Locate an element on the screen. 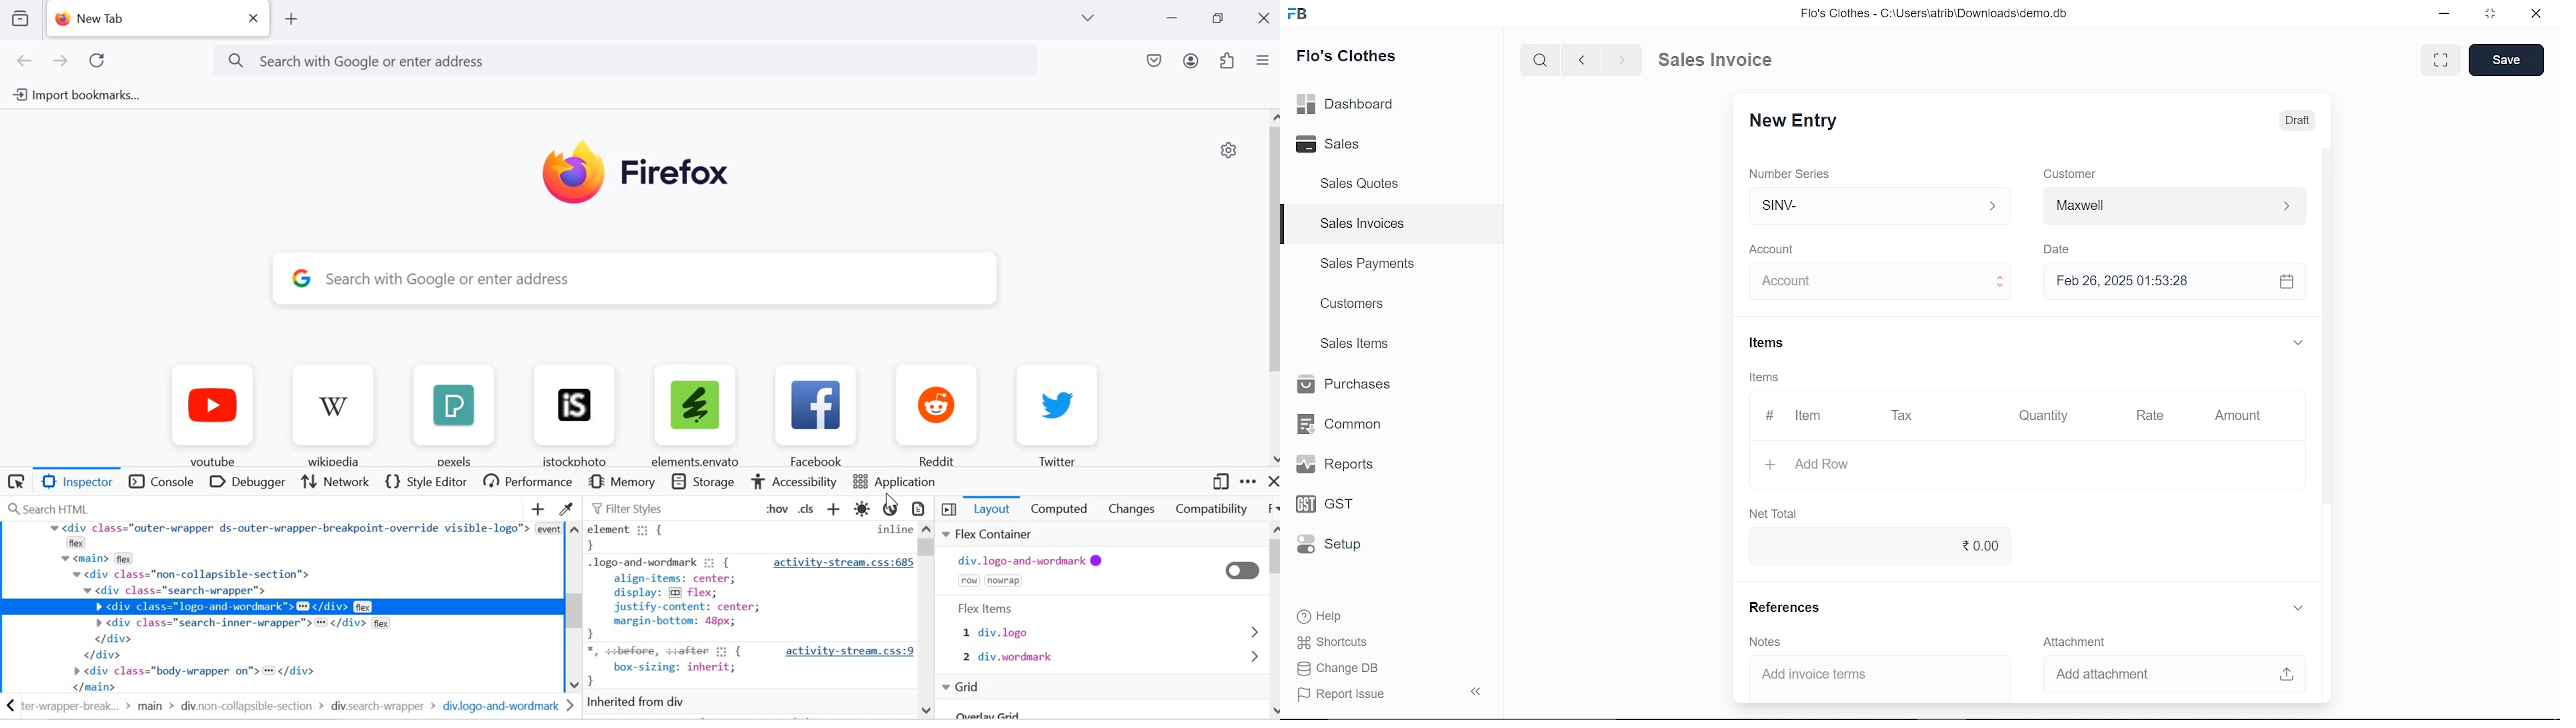 The width and height of the screenshot is (2576, 728). div.logo-and-wordmark @ is located at coordinates (1029, 560).